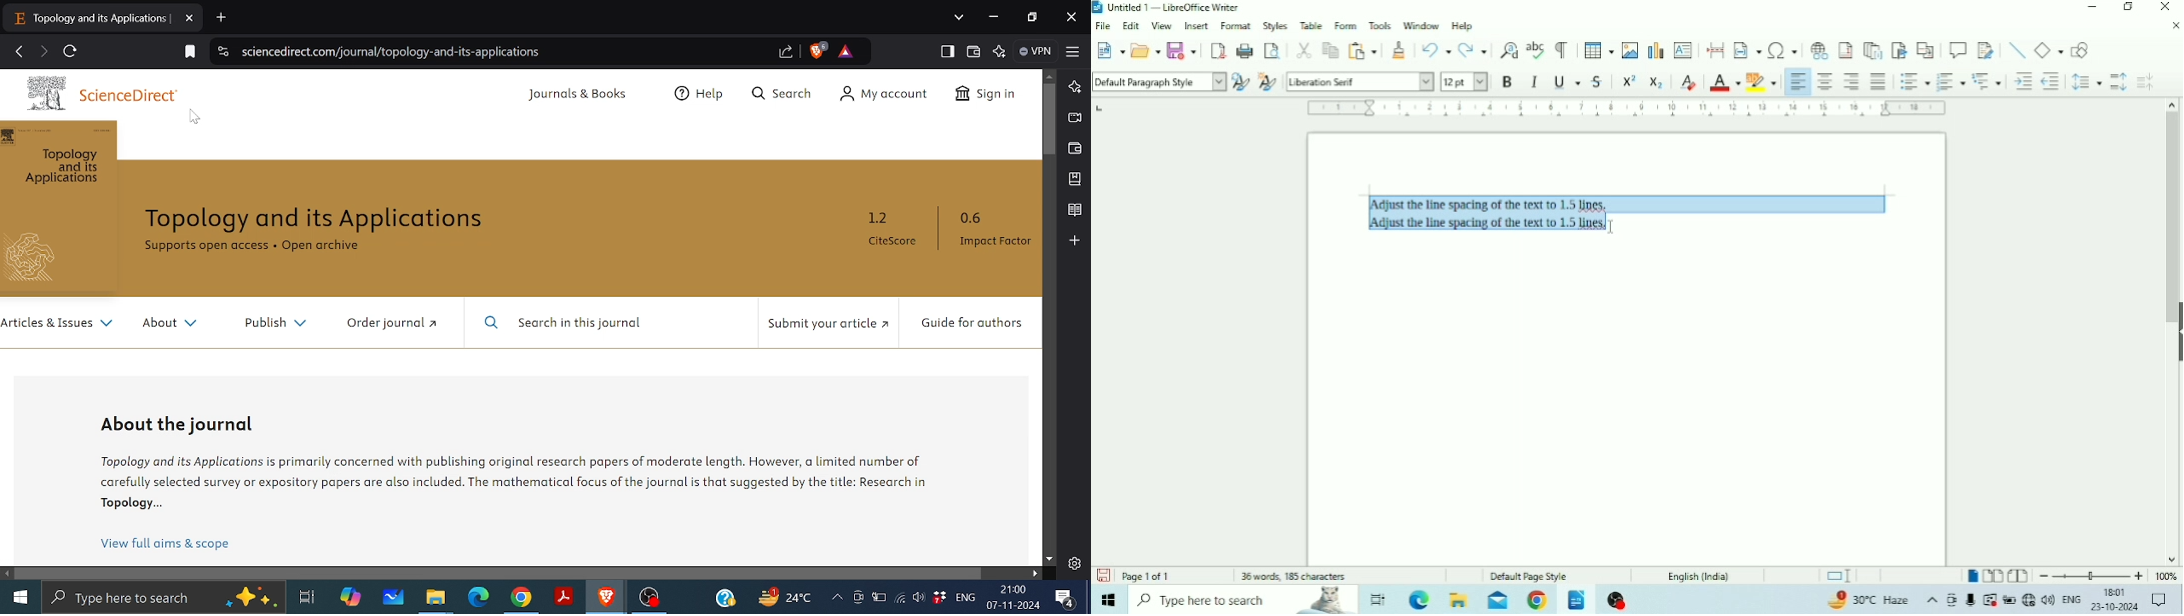  What do you see at coordinates (2009, 599) in the screenshot?
I see `Charging, plugged in` at bounding box center [2009, 599].